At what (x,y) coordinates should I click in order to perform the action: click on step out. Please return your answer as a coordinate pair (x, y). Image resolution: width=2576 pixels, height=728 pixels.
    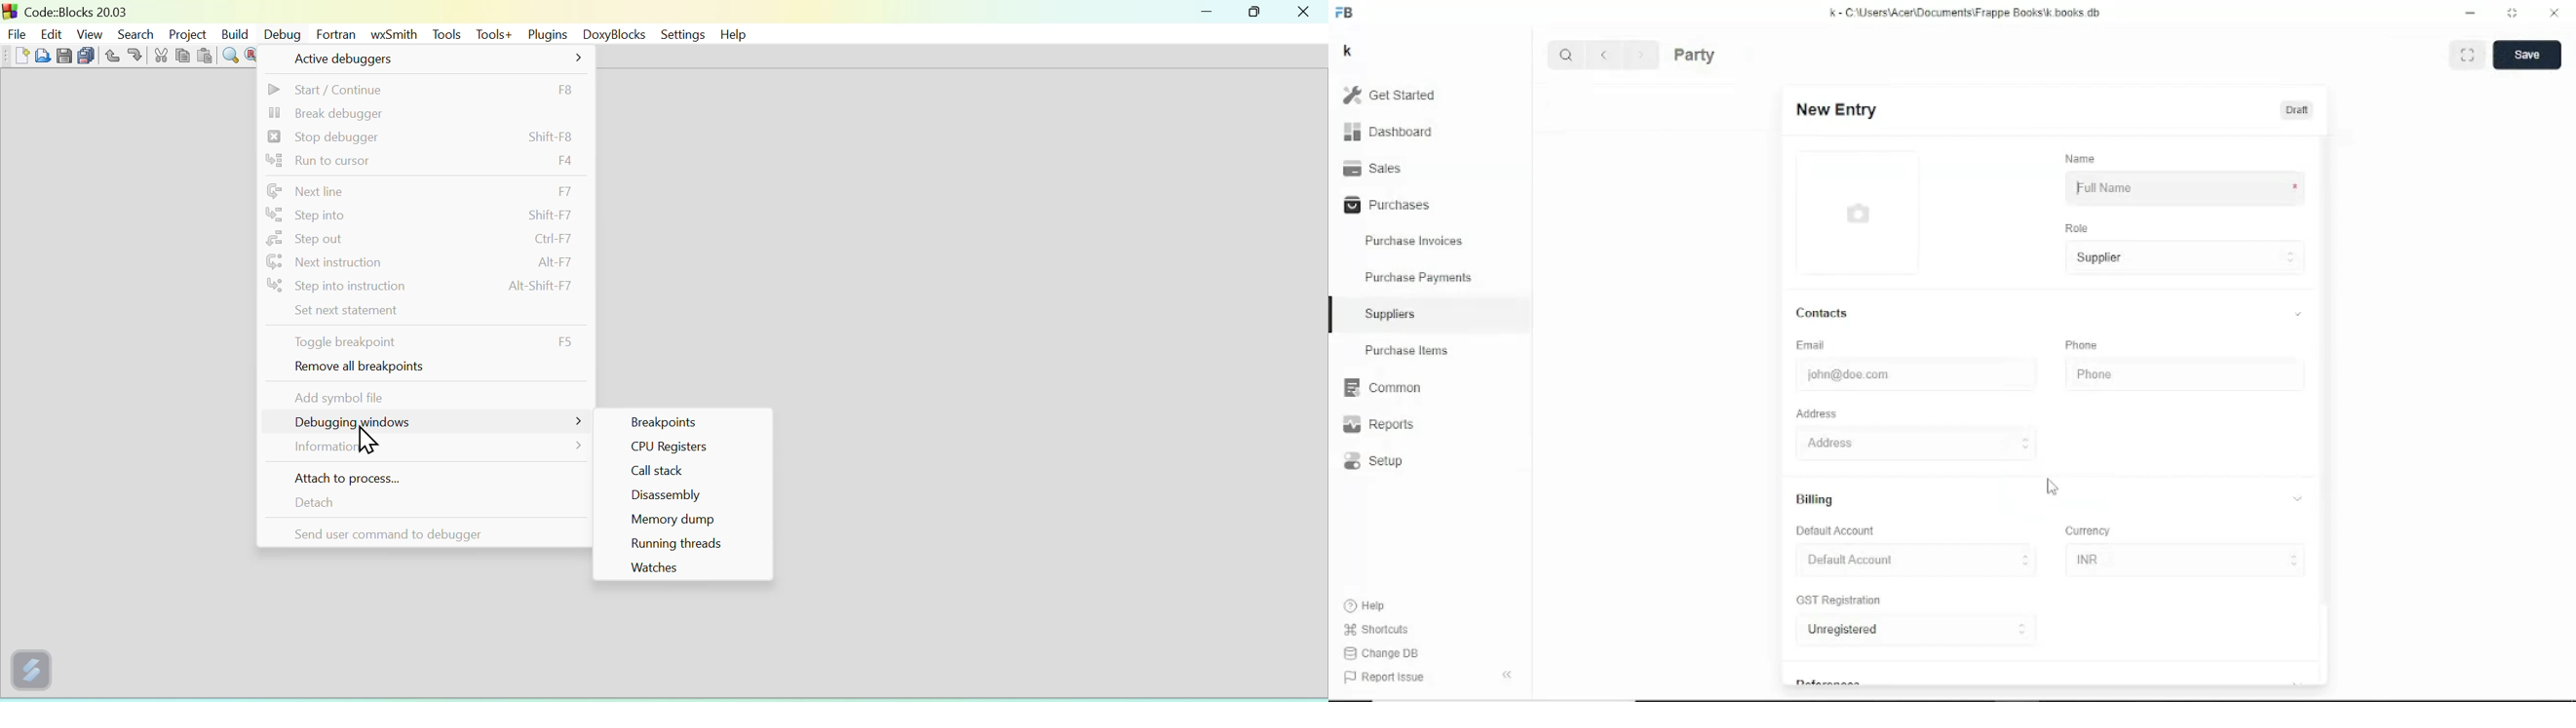
    Looking at the image, I should click on (422, 240).